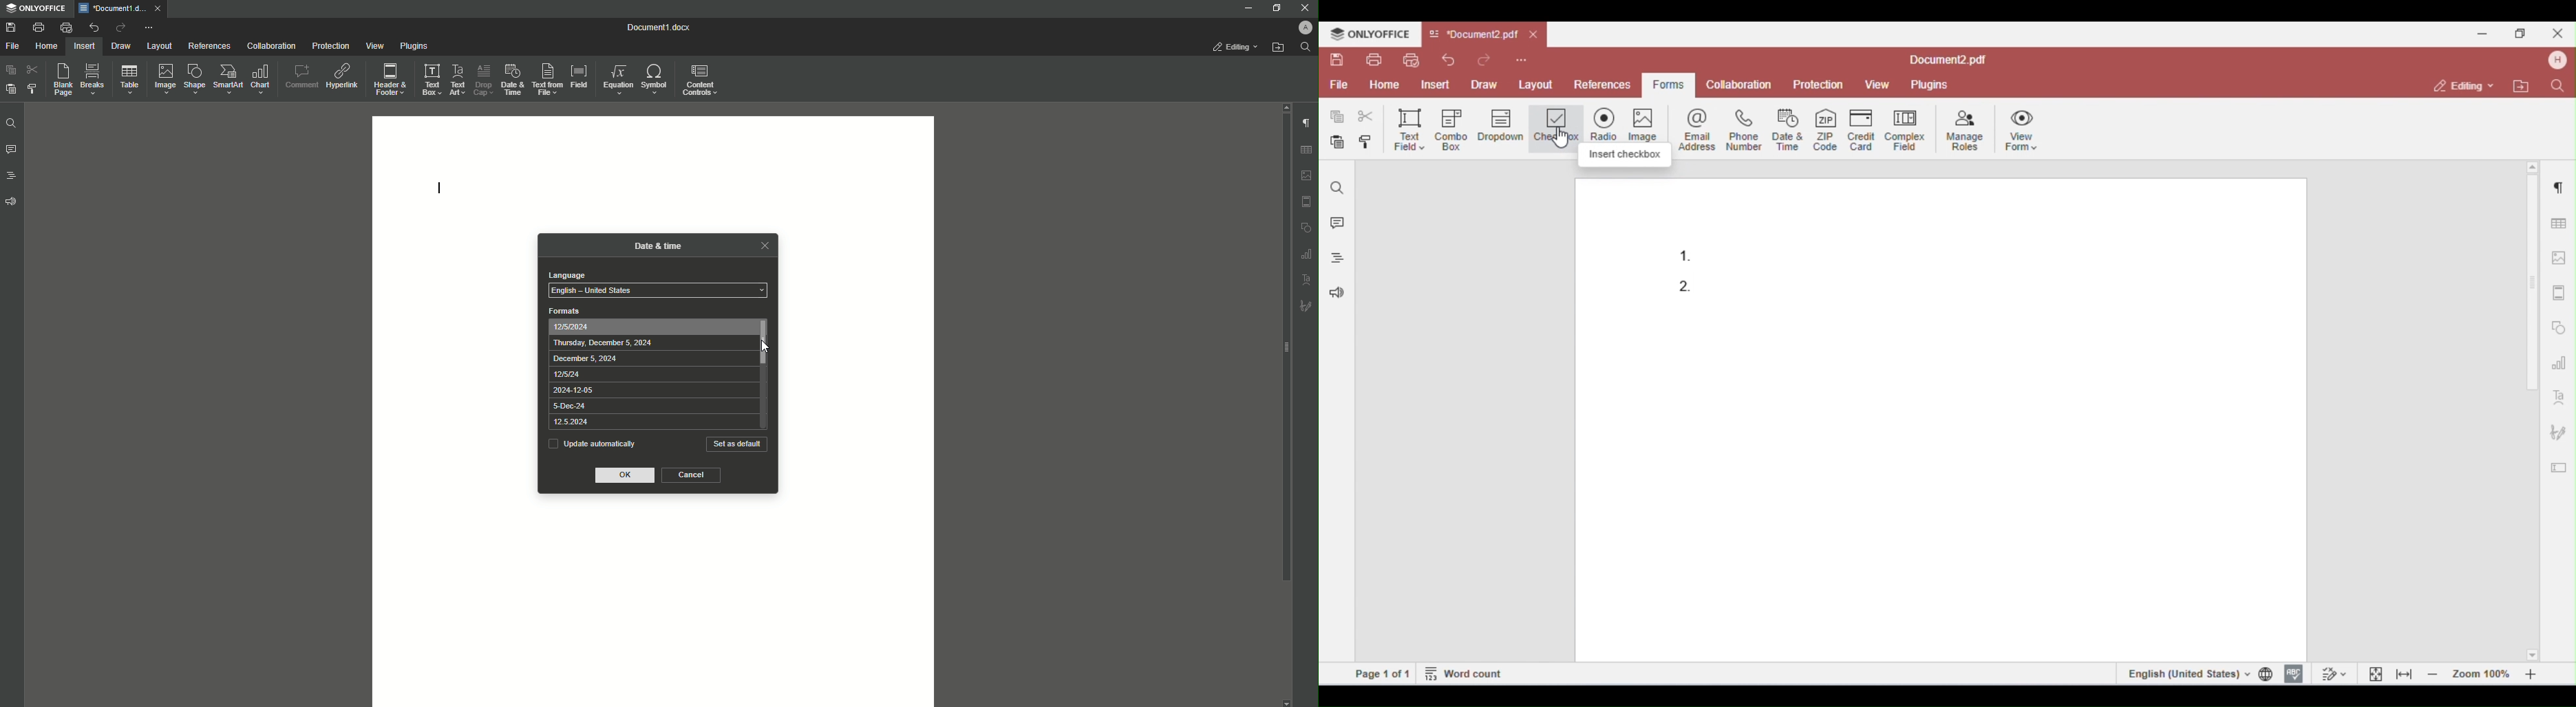 This screenshot has width=2576, height=728. I want to click on vertical scrollbar, so click(765, 343).